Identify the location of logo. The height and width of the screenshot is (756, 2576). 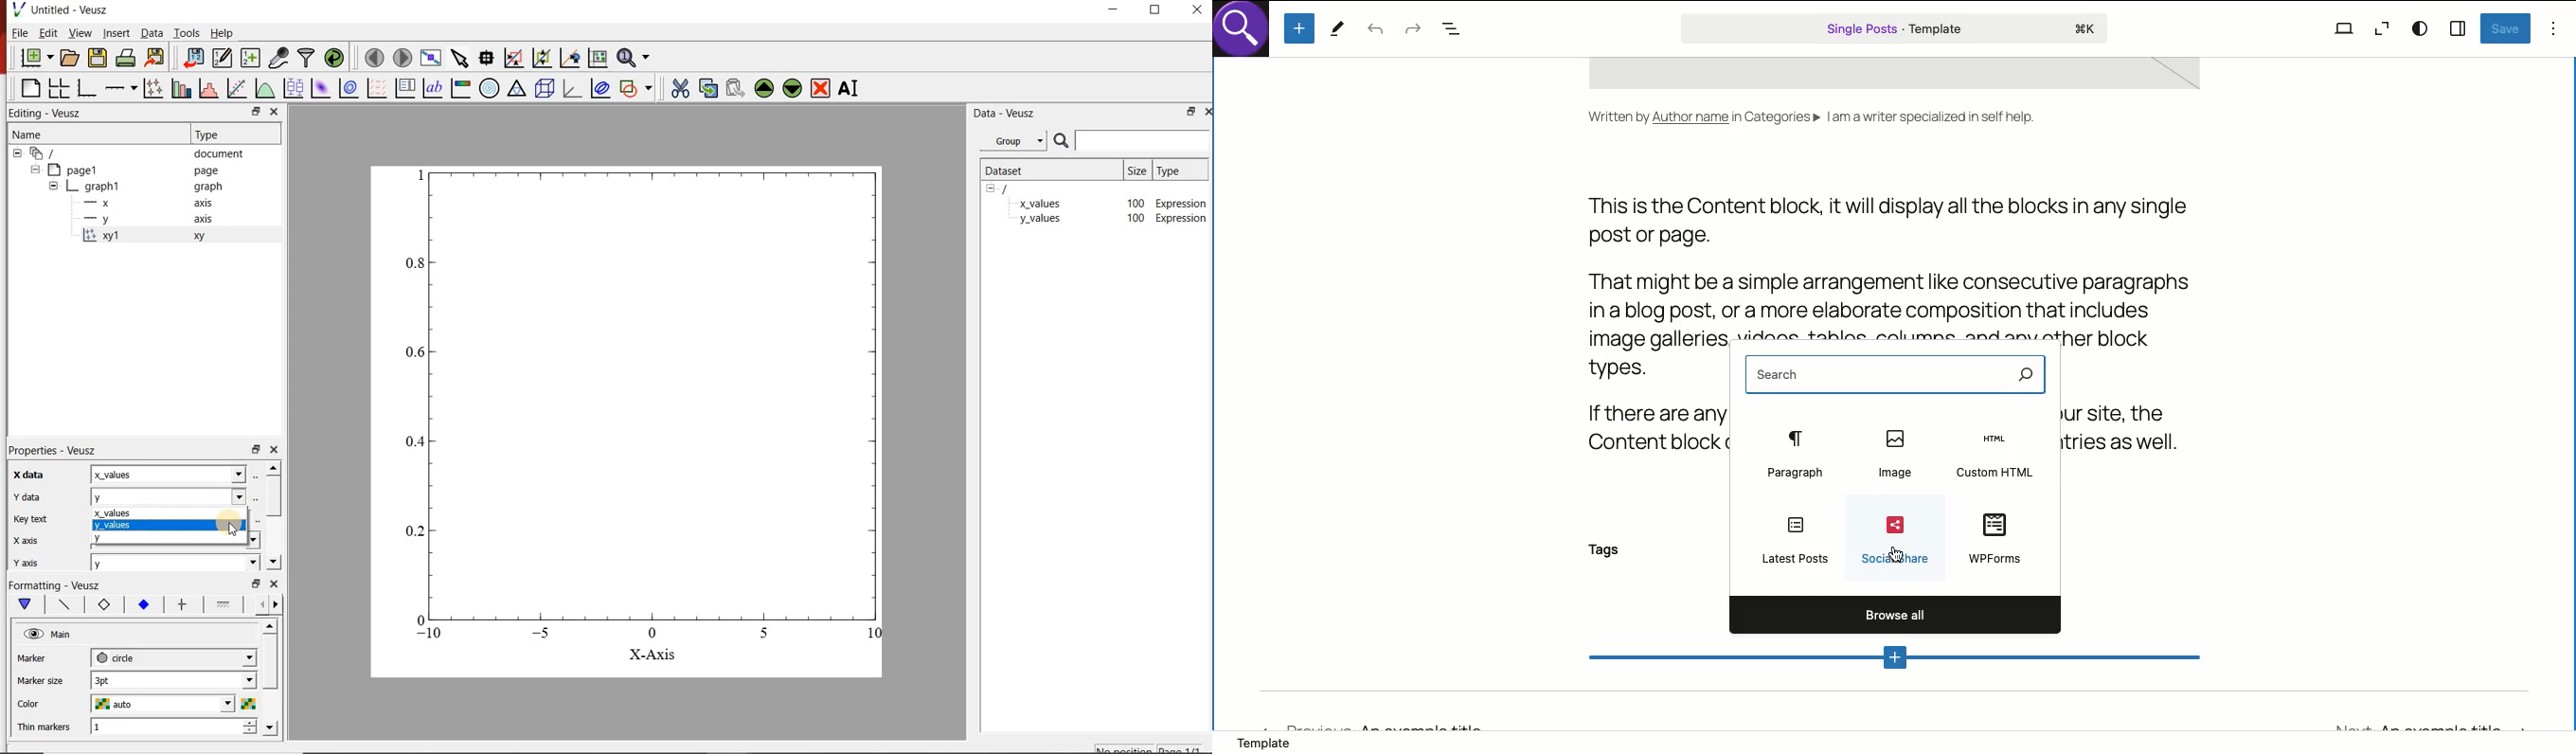
(1246, 34).